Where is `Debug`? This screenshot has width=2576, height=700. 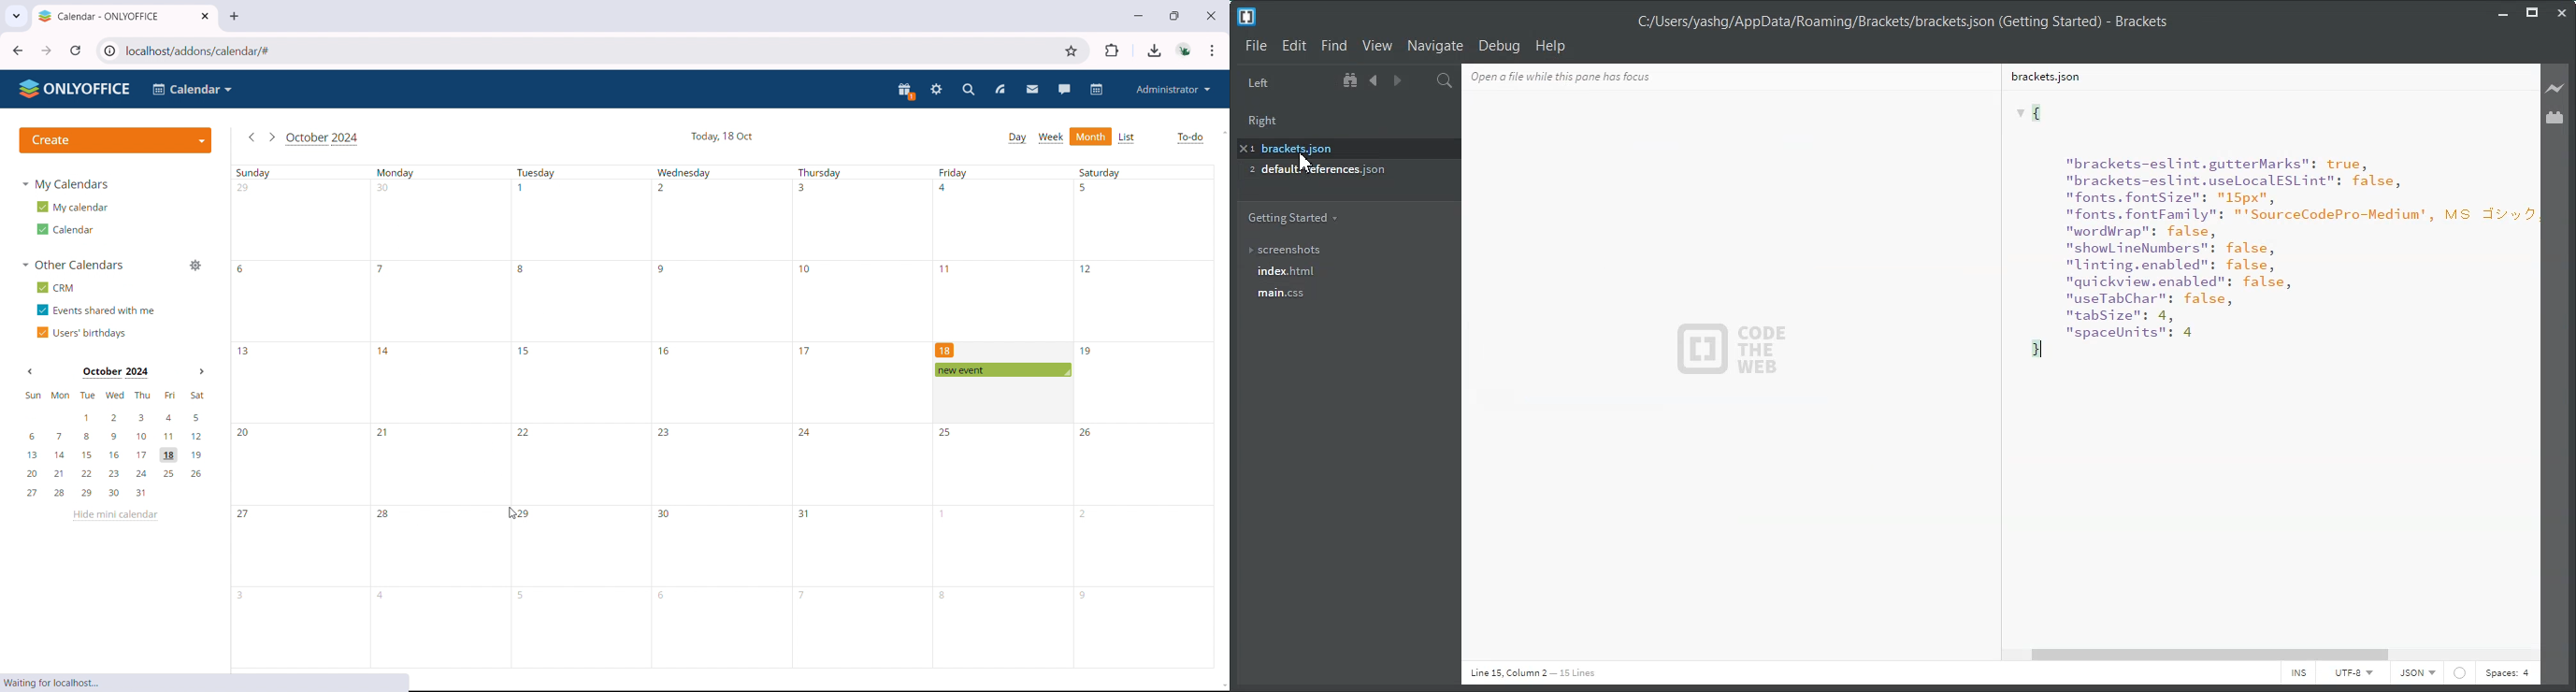 Debug is located at coordinates (1499, 46).